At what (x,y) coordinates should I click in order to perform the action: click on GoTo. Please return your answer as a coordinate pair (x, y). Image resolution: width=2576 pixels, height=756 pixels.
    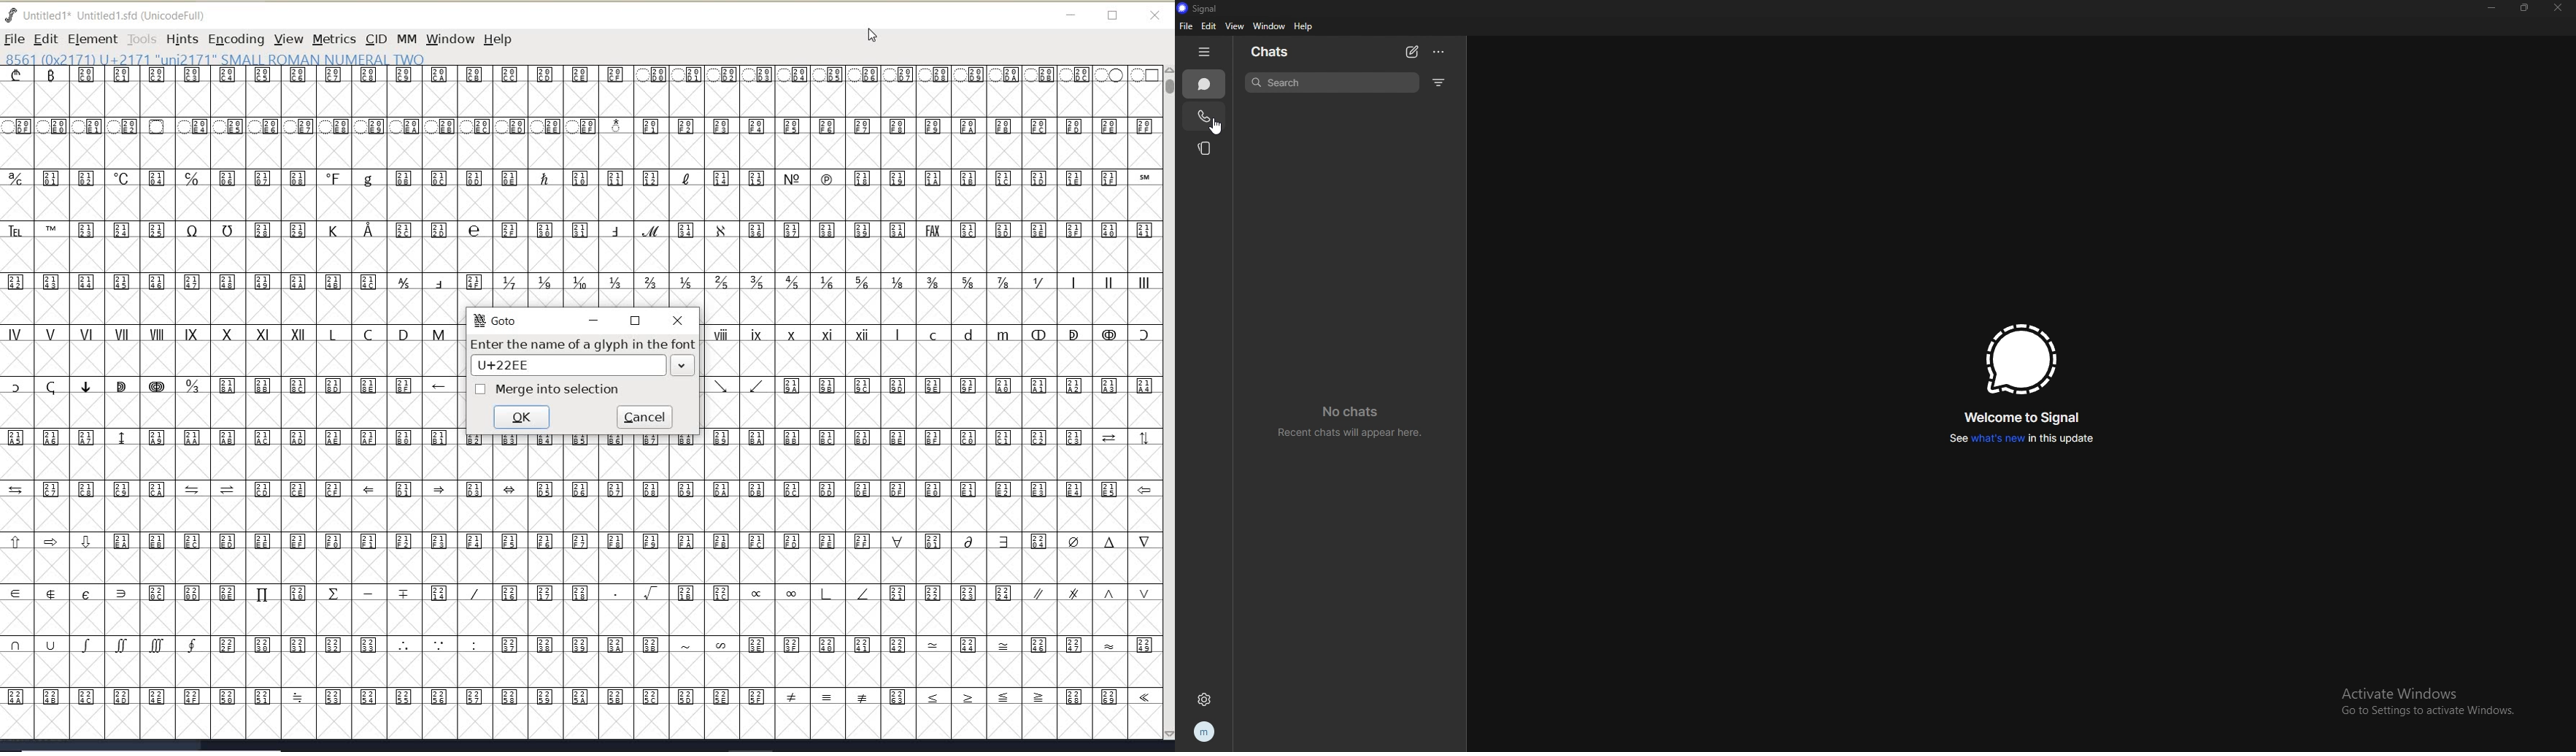
    Looking at the image, I should click on (494, 320).